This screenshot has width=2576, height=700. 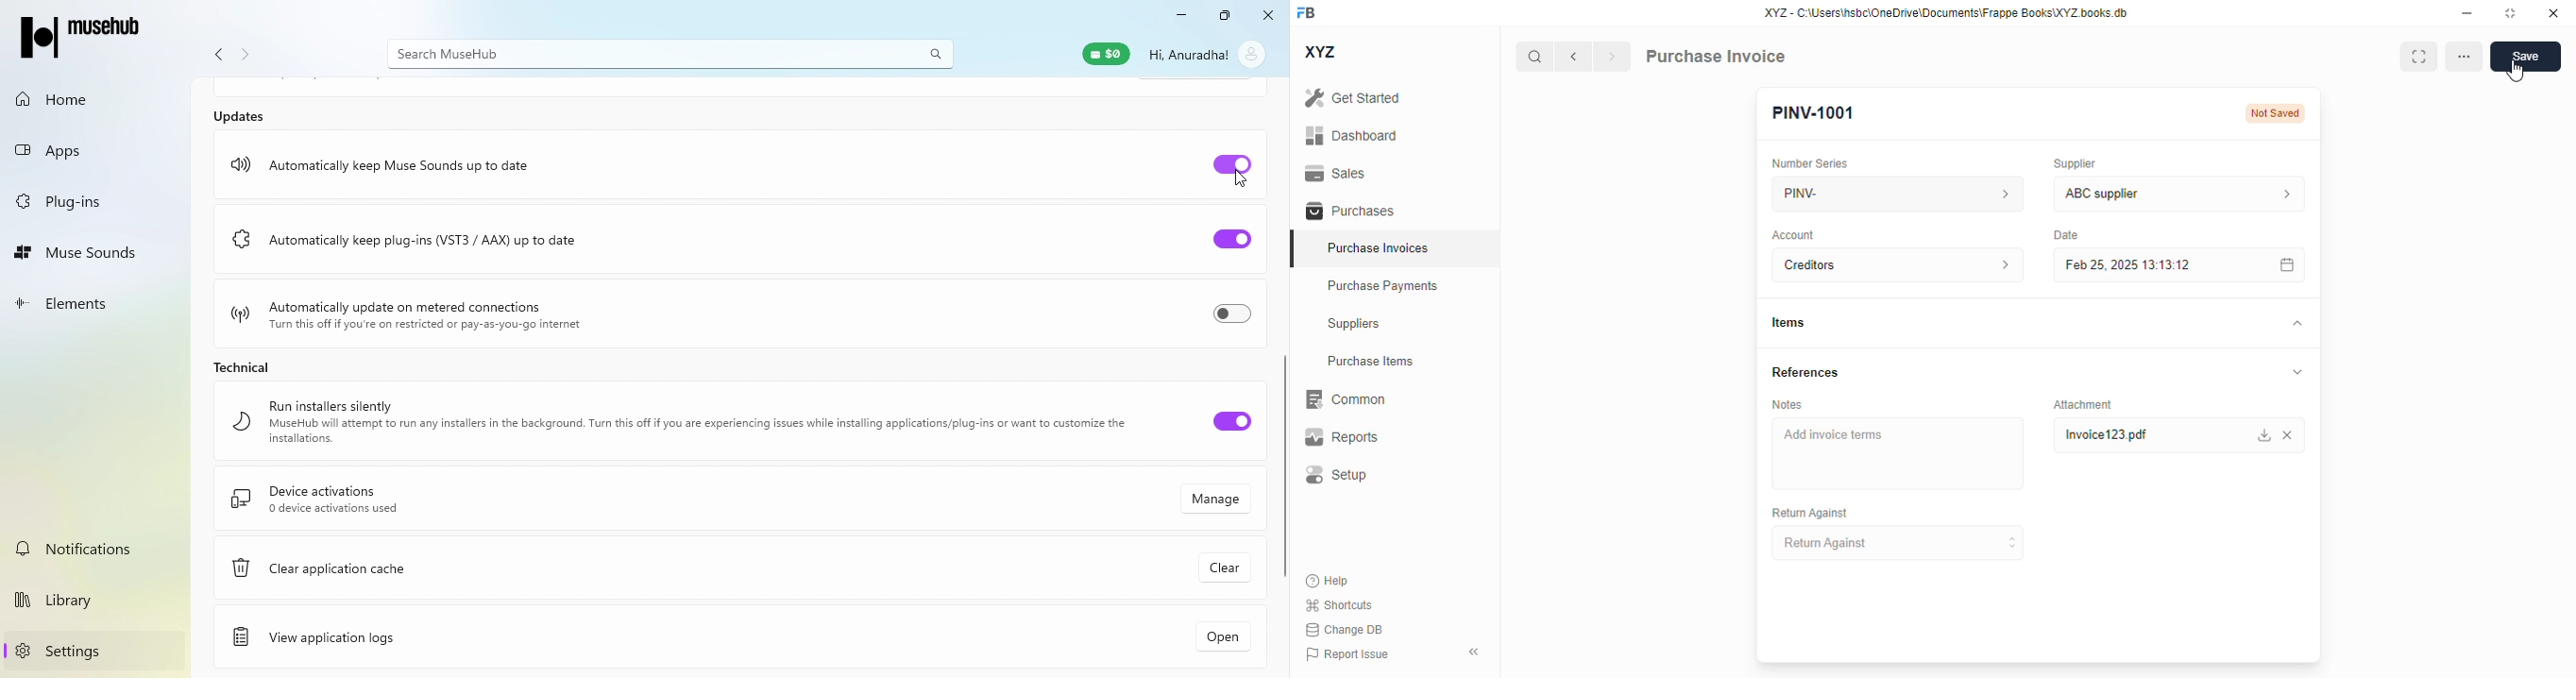 What do you see at coordinates (1536, 56) in the screenshot?
I see `search` at bounding box center [1536, 56].